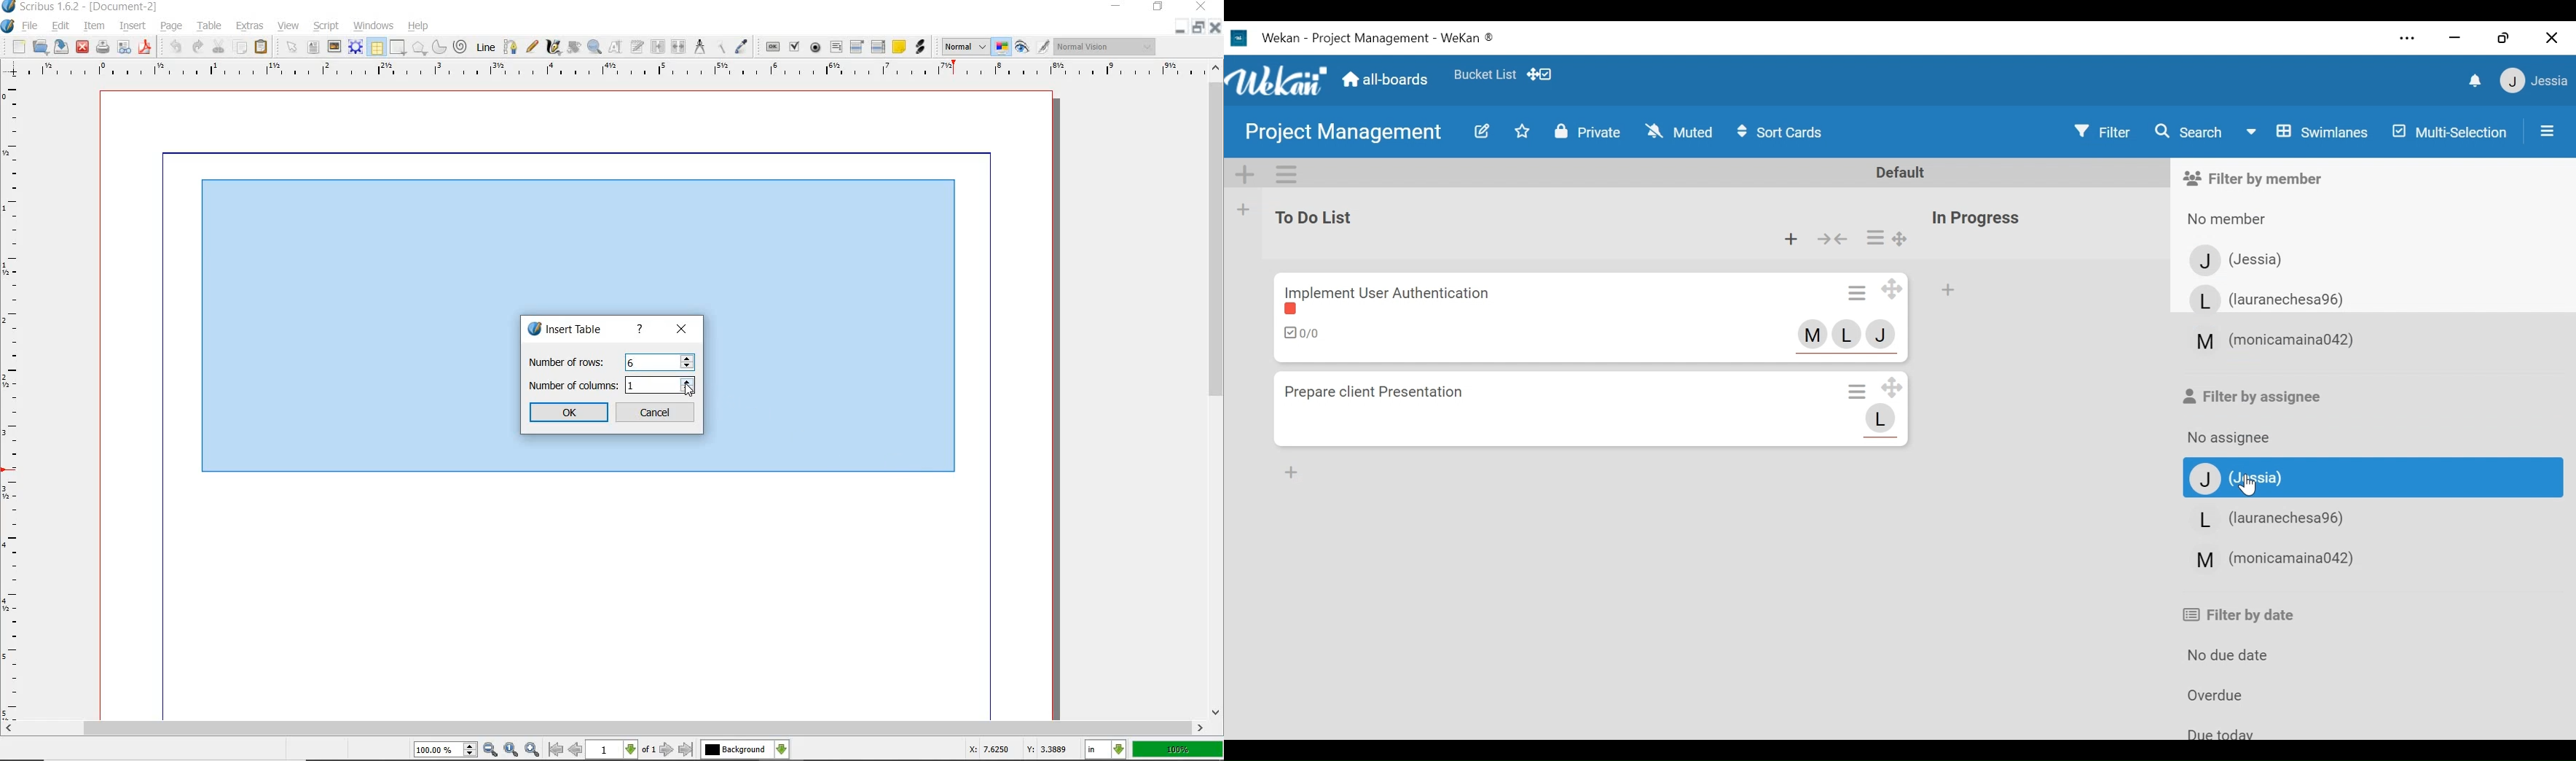  What do you see at coordinates (1018, 749) in the screenshot?
I see `X: 7.6250 Y: 3.3889` at bounding box center [1018, 749].